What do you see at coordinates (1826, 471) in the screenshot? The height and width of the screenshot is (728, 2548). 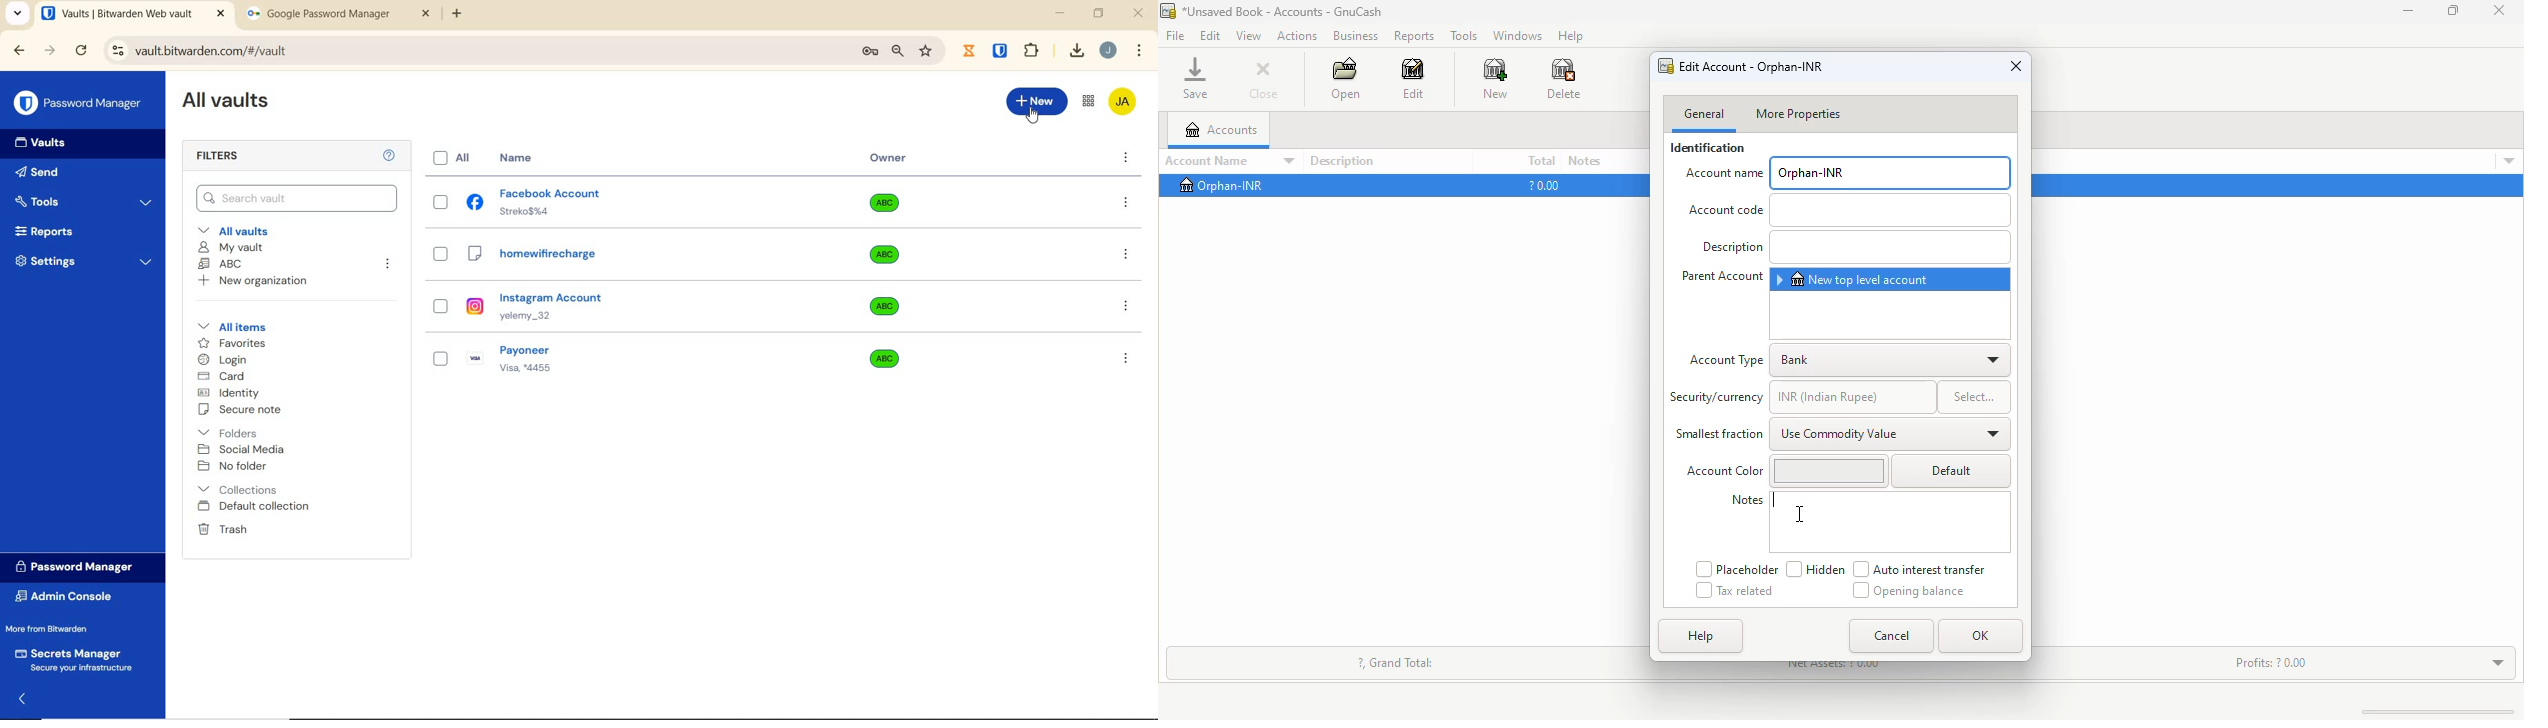 I see `change account color` at bounding box center [1826, 471].